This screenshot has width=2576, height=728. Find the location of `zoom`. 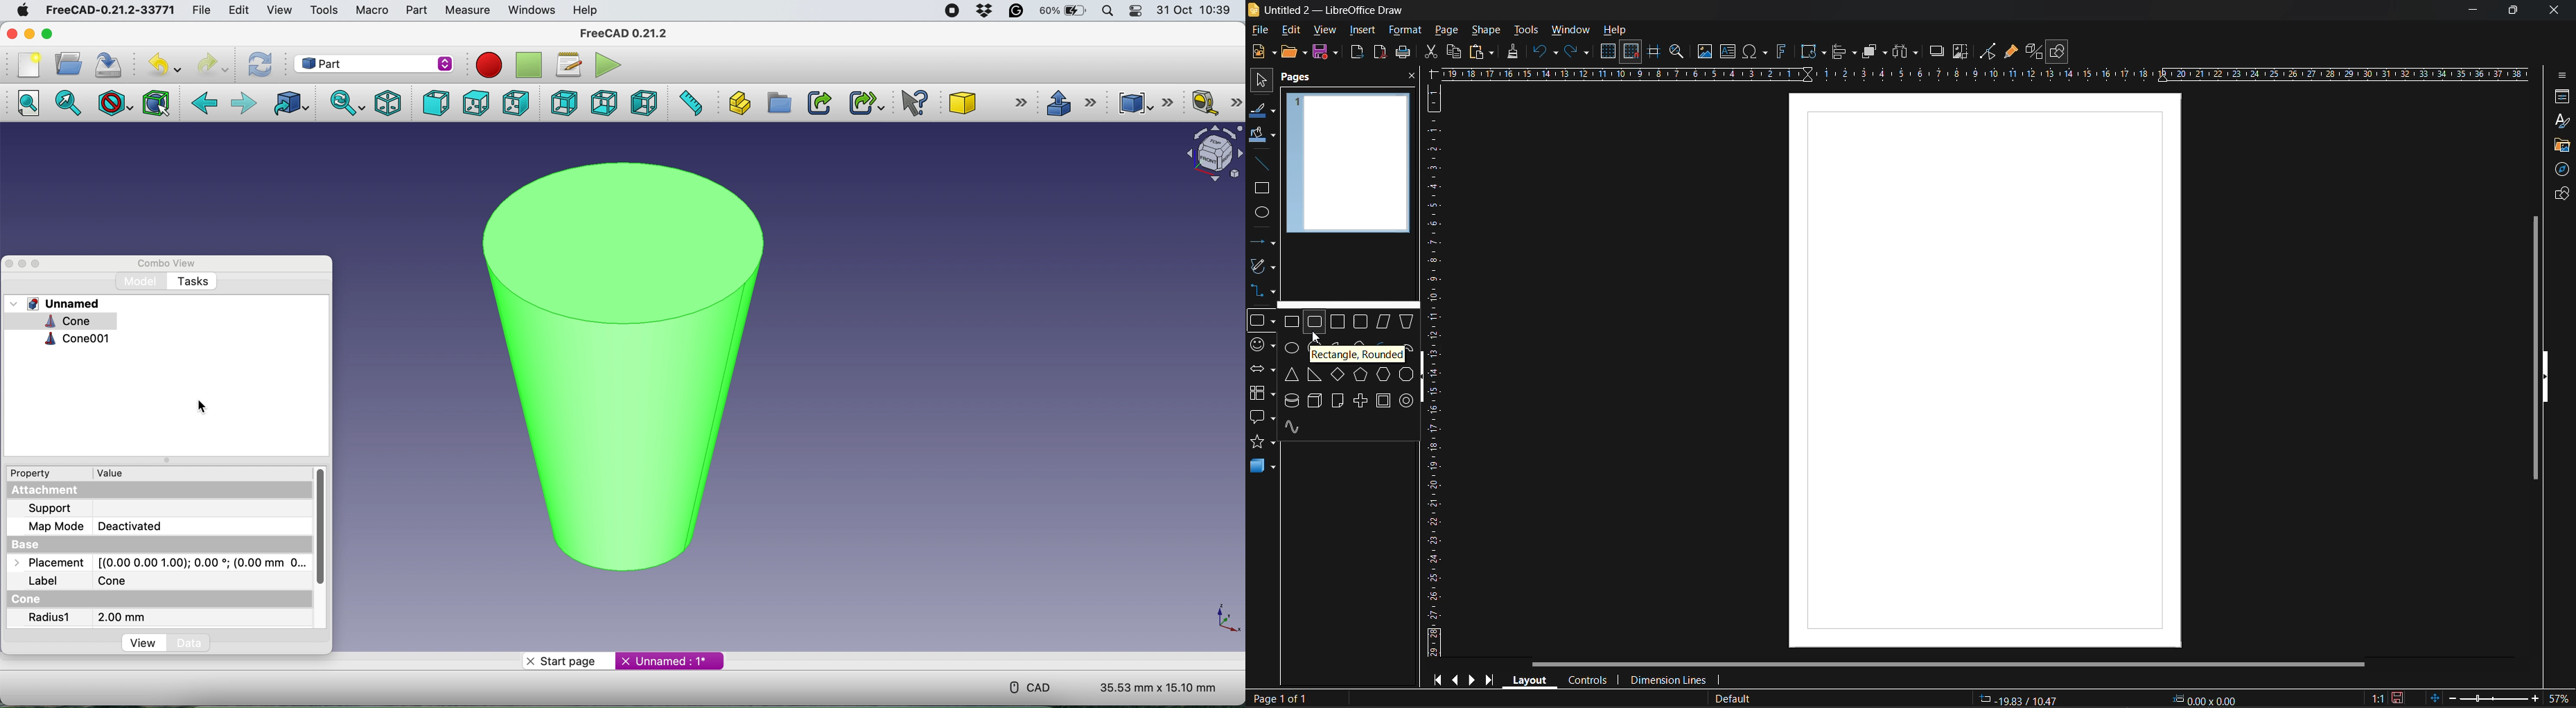

zoom is located at coordinates (1679, 53).